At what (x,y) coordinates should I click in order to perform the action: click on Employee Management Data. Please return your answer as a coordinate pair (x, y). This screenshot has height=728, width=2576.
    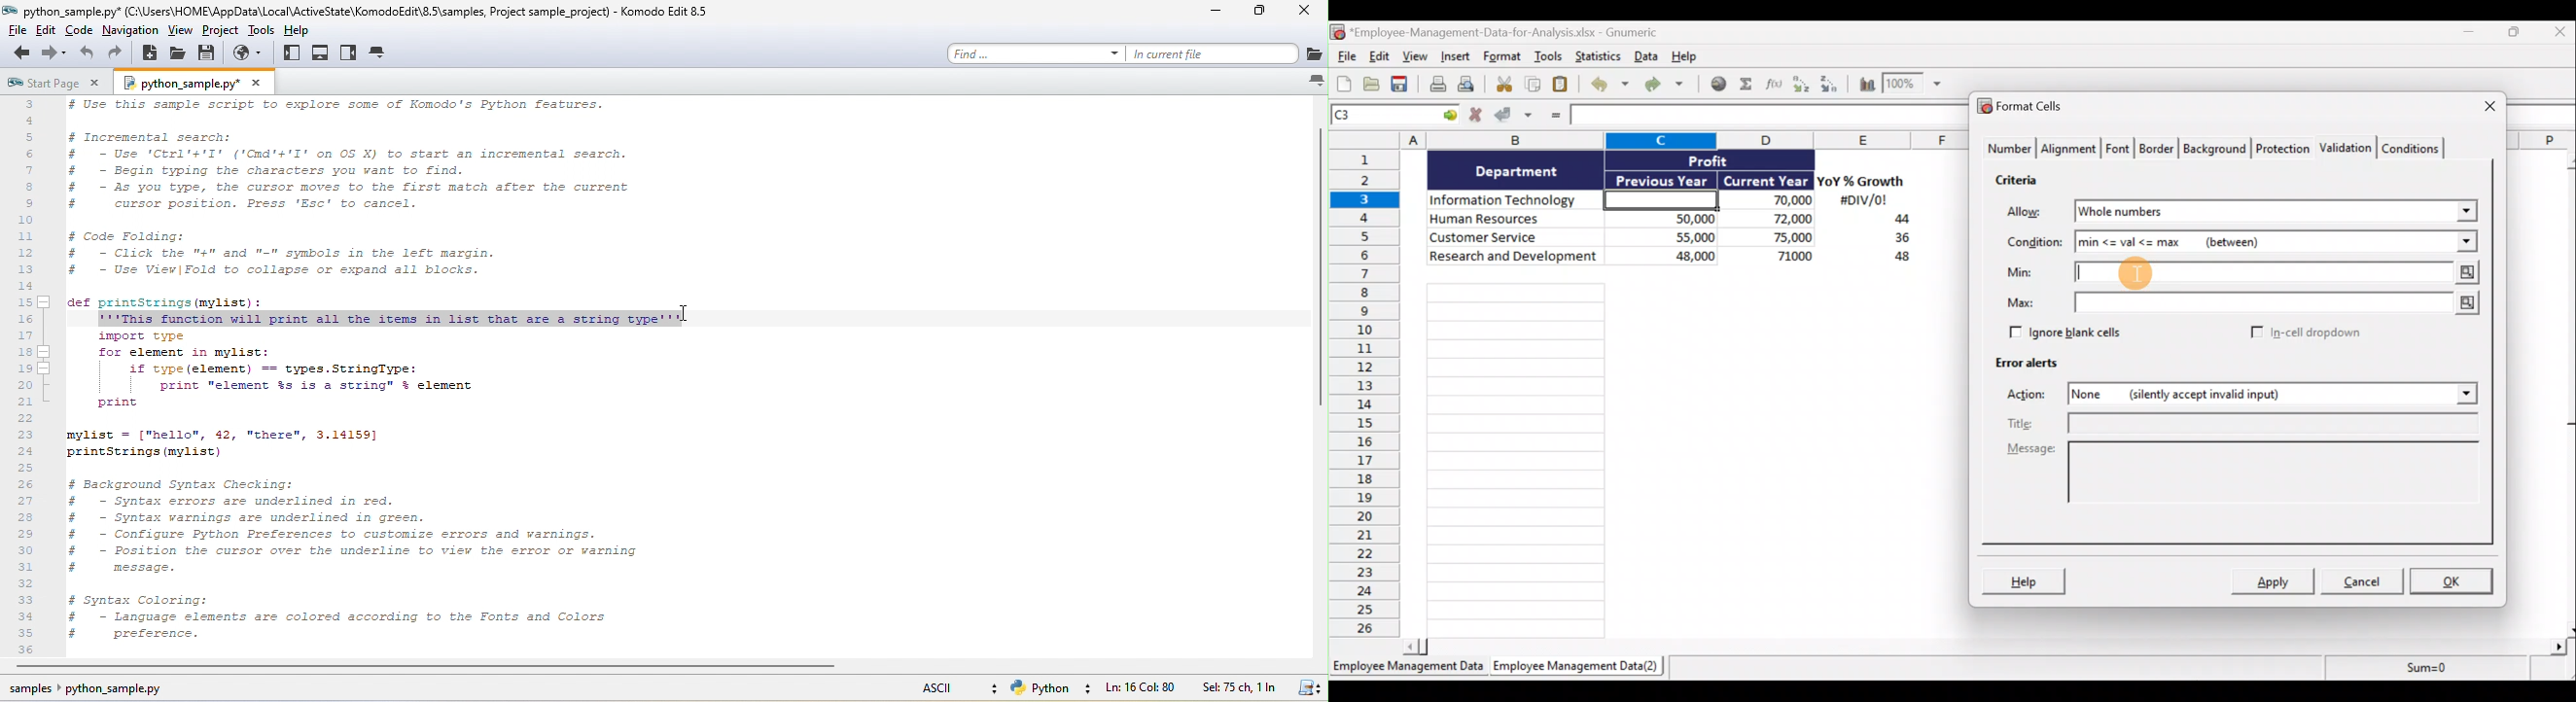
    Looking at the image, I should click on (1407, 666).